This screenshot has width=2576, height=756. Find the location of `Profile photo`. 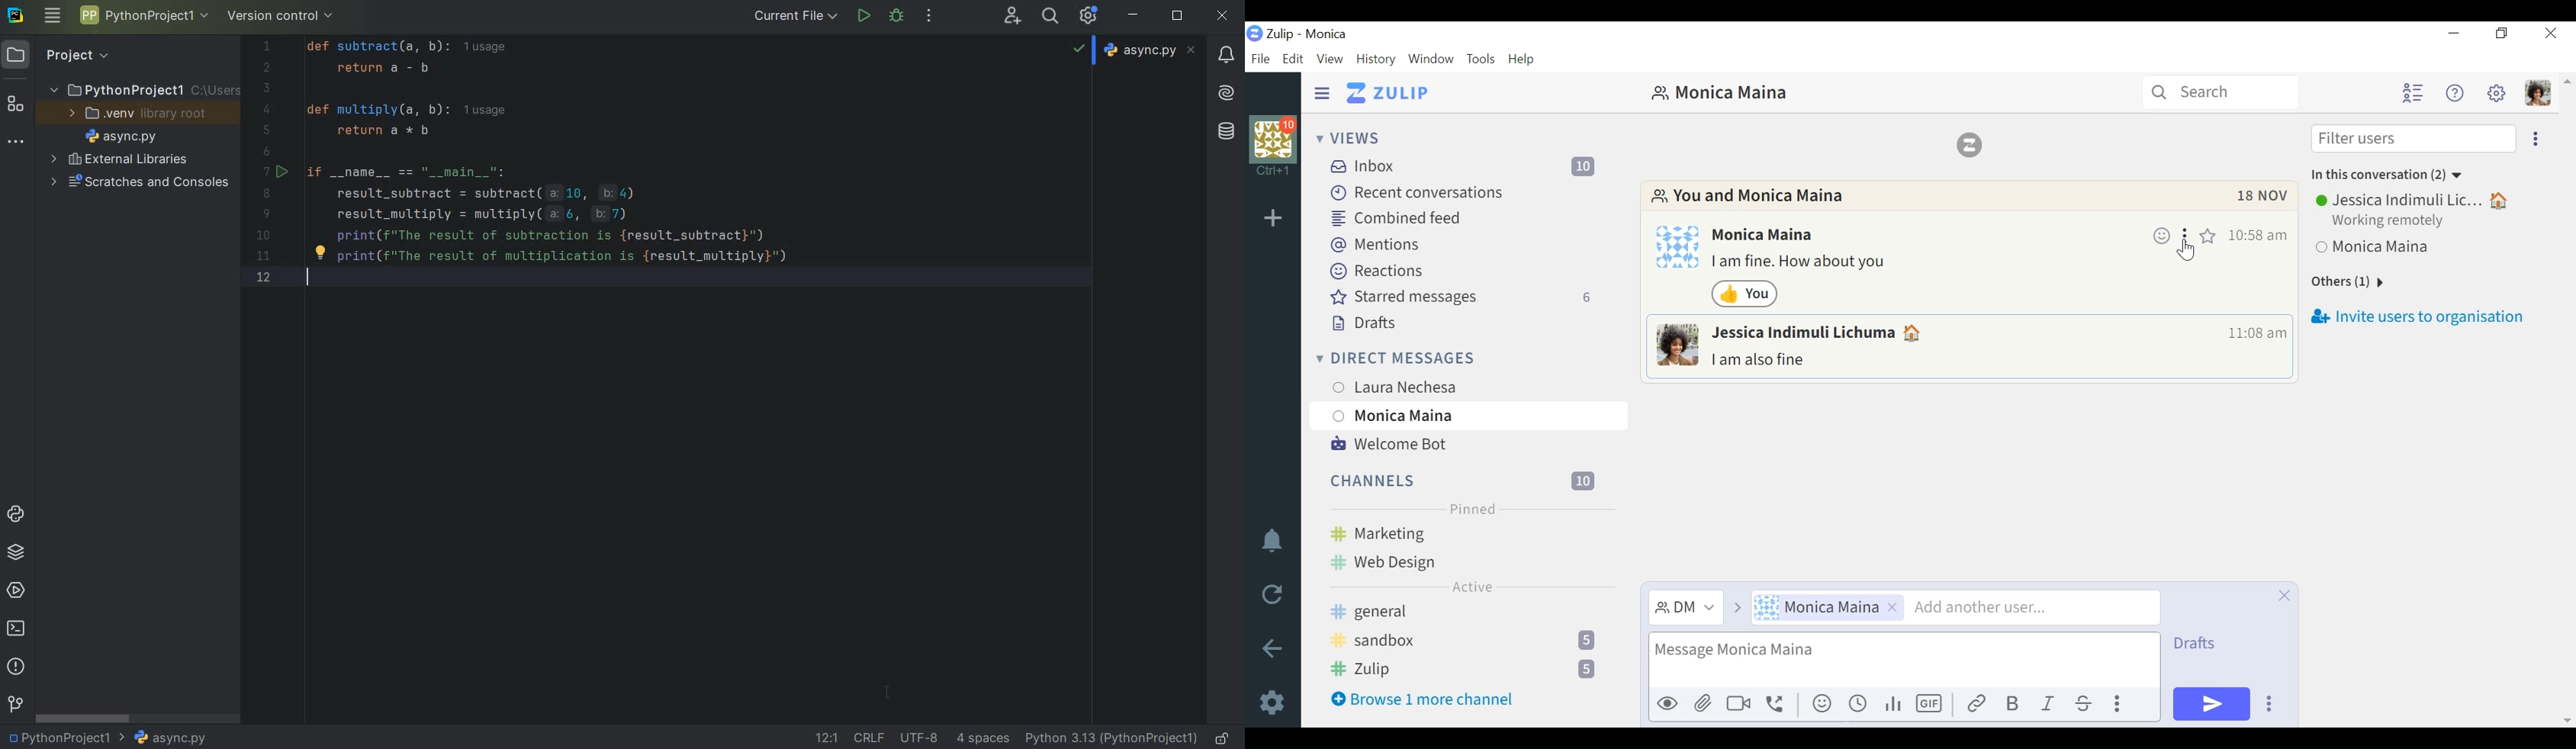

Profile photo is located at coordinates (1678, 246).